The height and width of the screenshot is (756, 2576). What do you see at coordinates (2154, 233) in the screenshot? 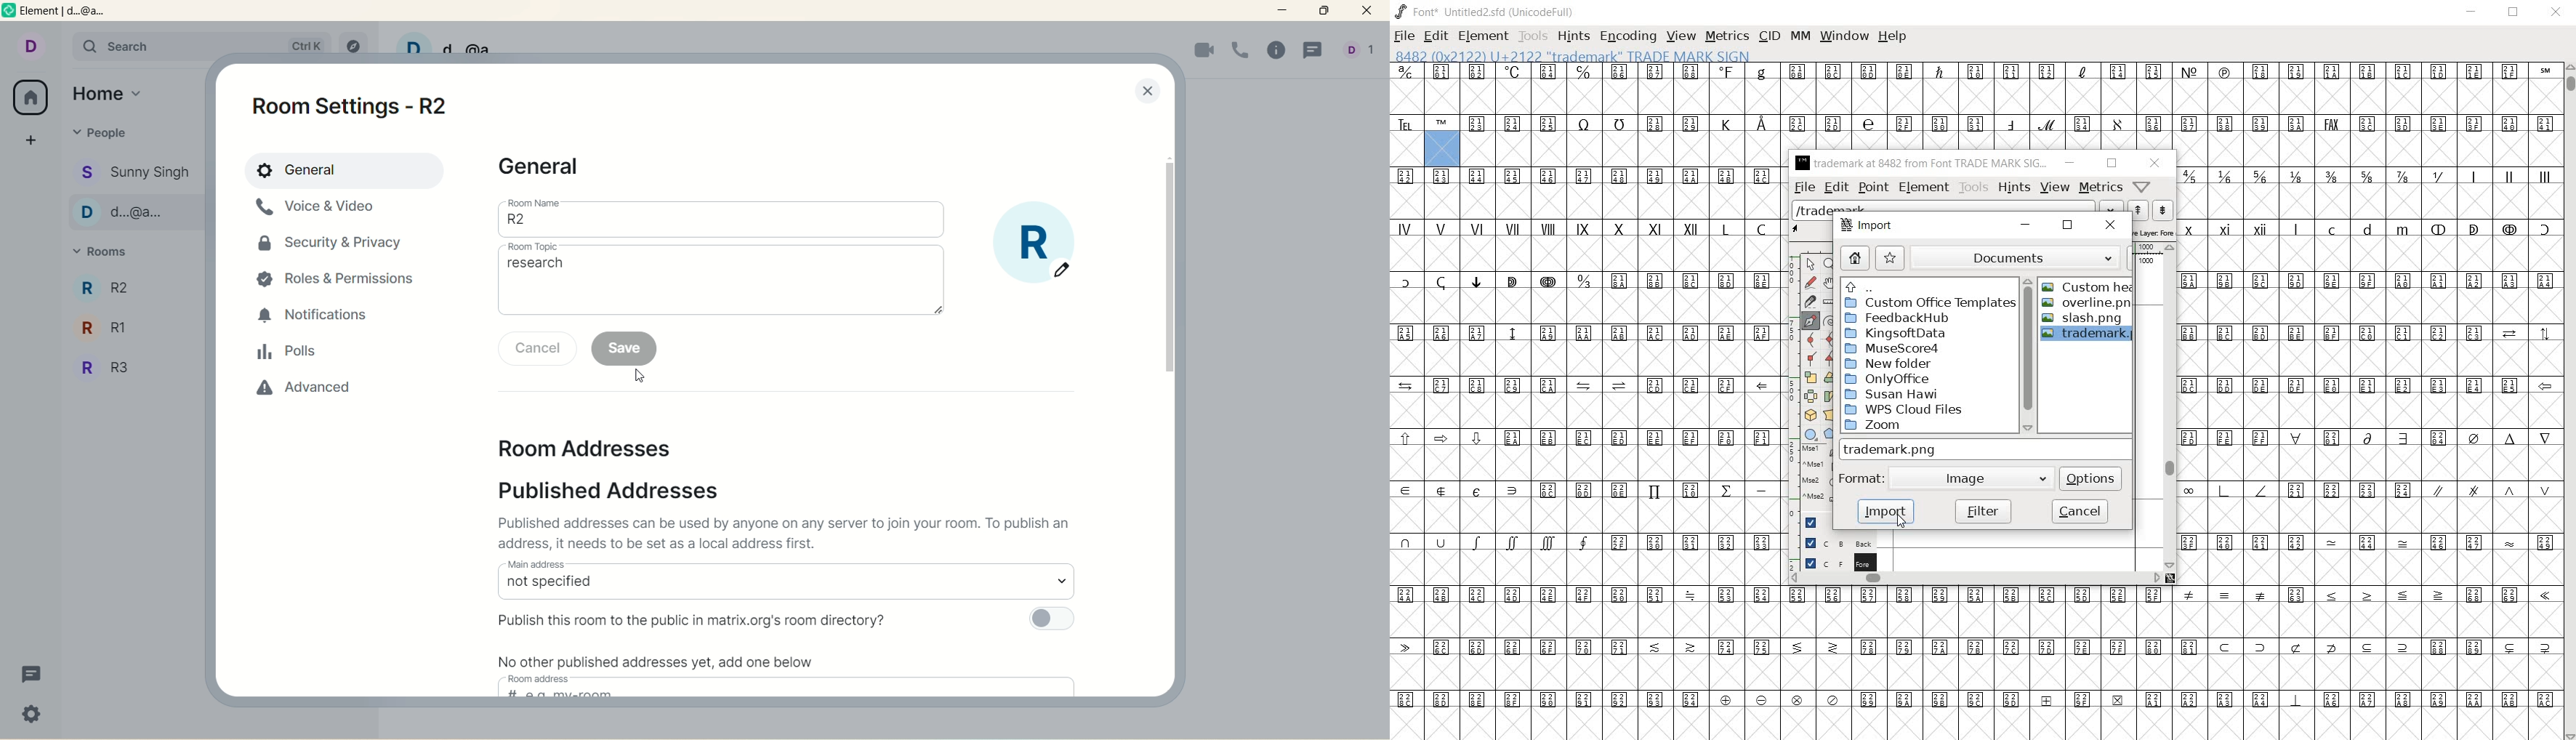
I see `active layer: foreground` at bounding box center [2154, 233].